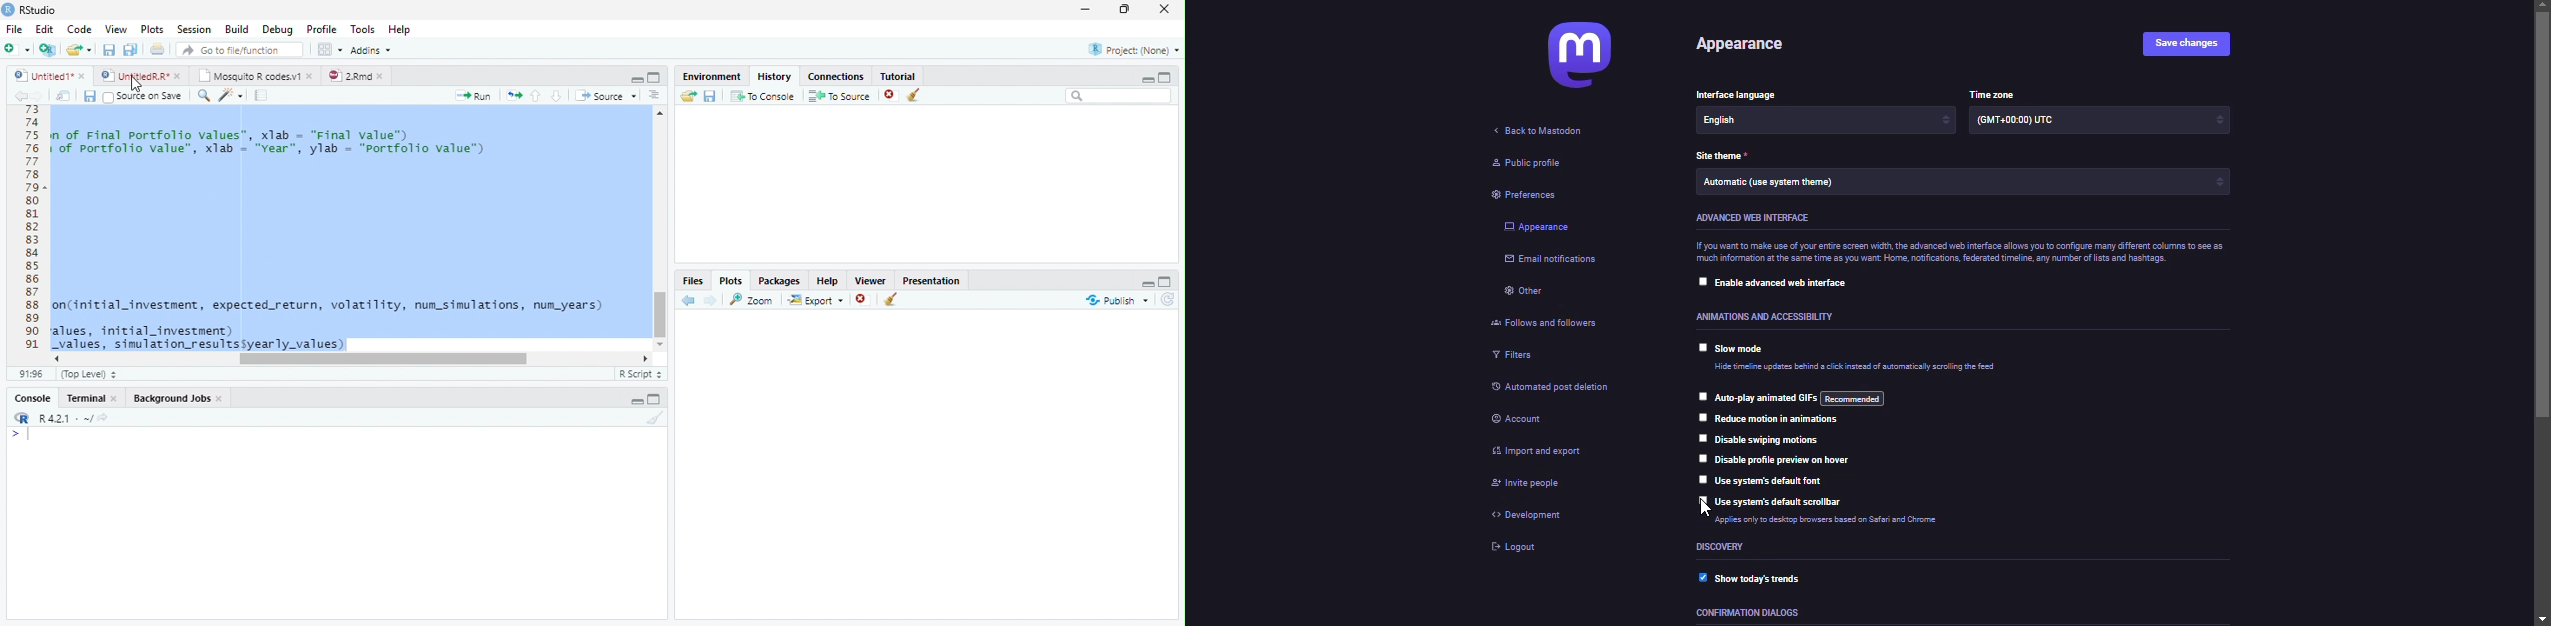 Image resolution: width=2576 pixels, height=644 pixels. I want to click on styedi® © © Untite, so click(141, 76).